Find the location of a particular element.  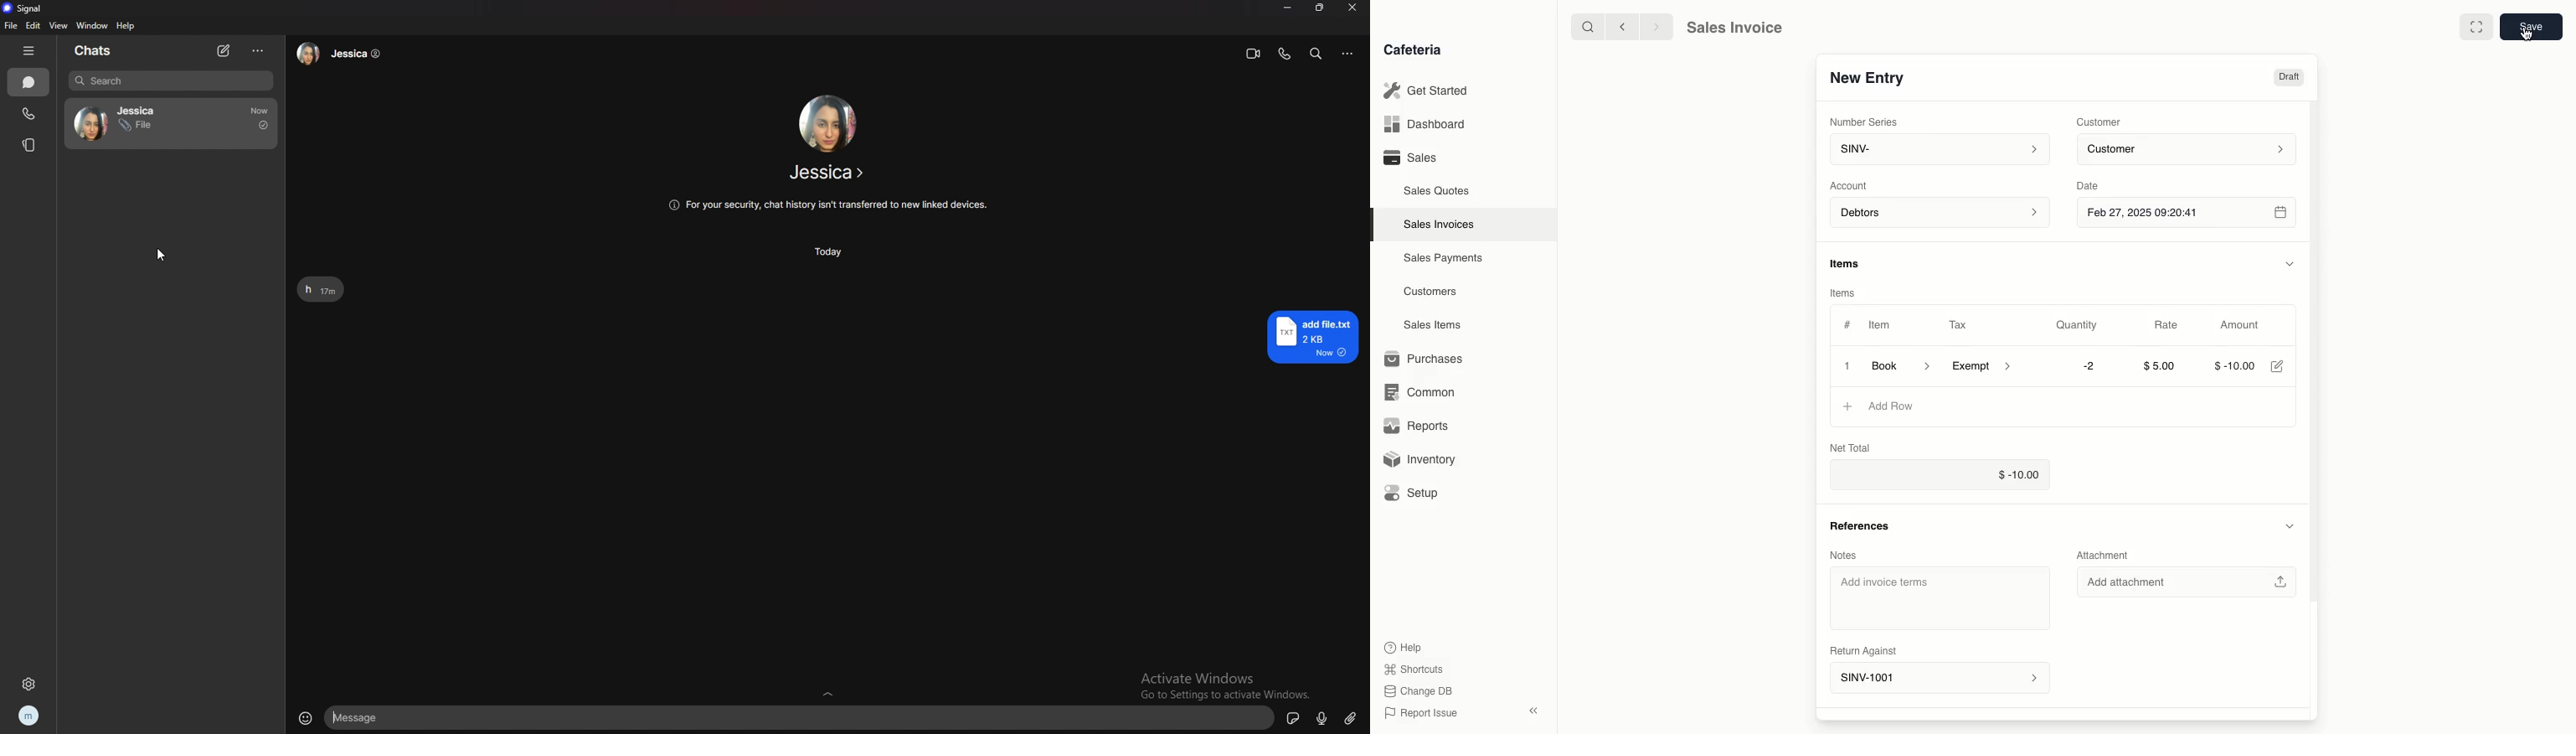

cursor is located at coordinates (161, 256).